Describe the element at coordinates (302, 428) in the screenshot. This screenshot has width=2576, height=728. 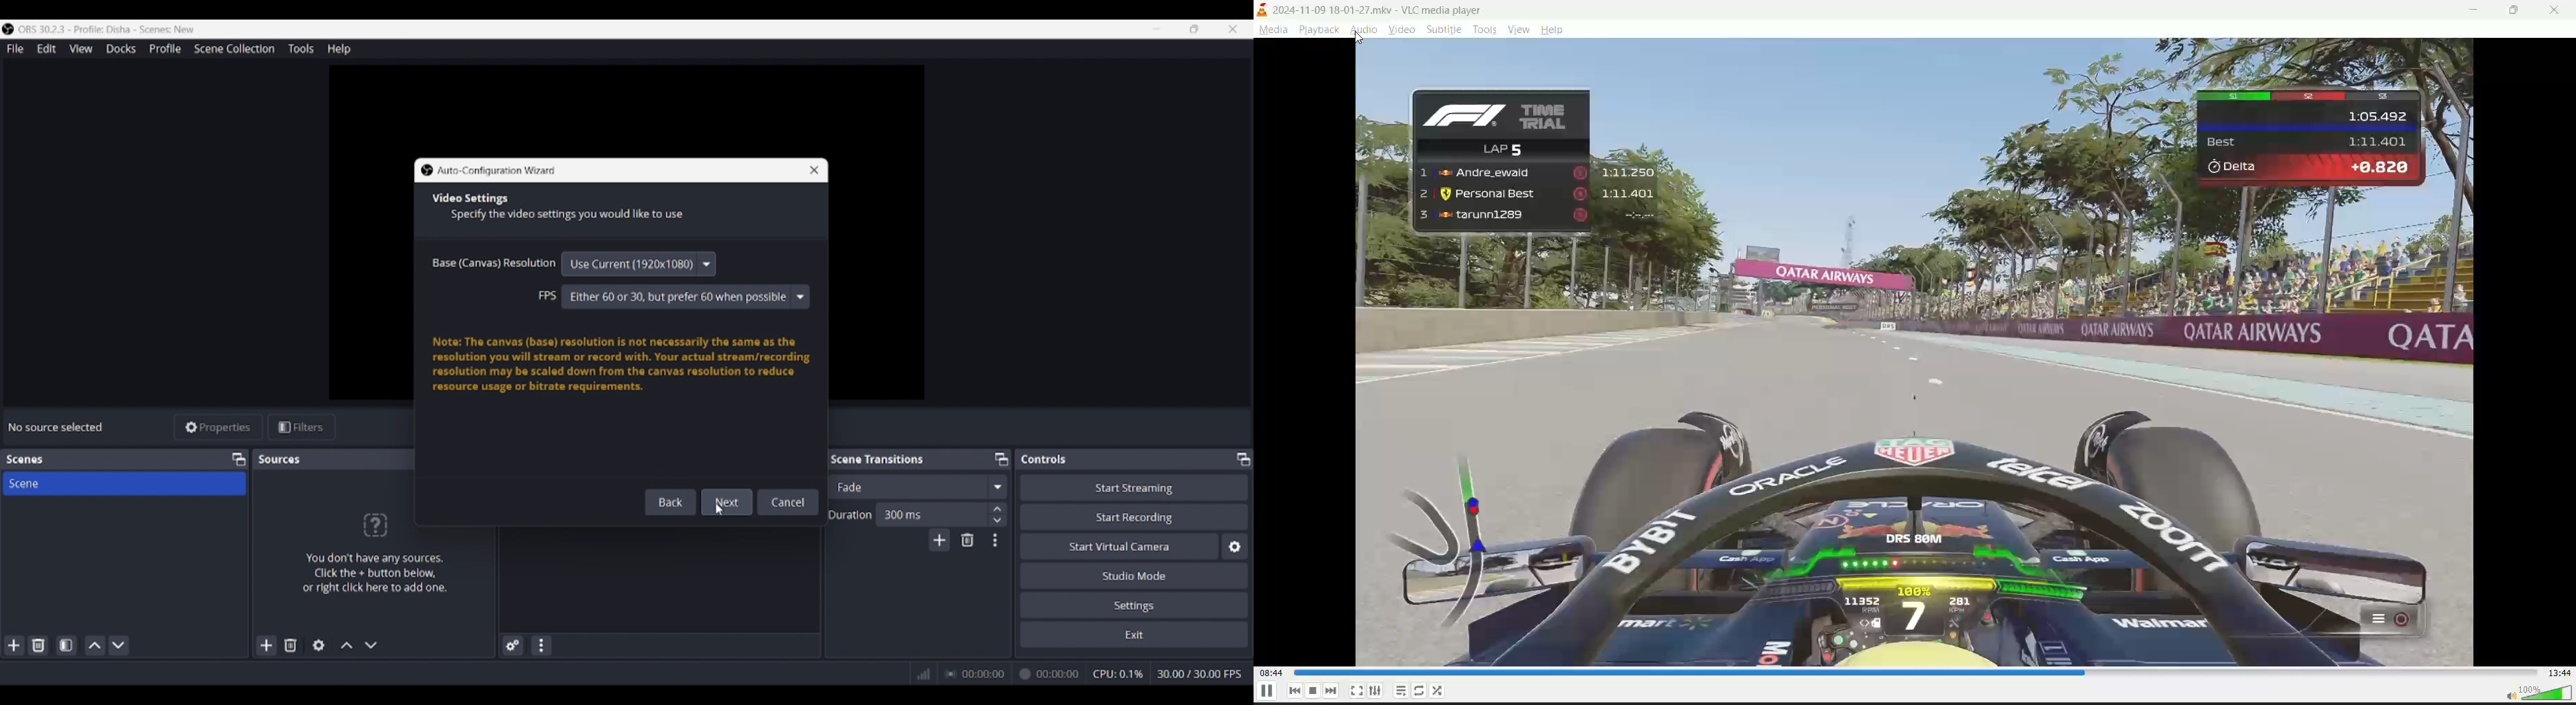
I see `Filters` at that location.